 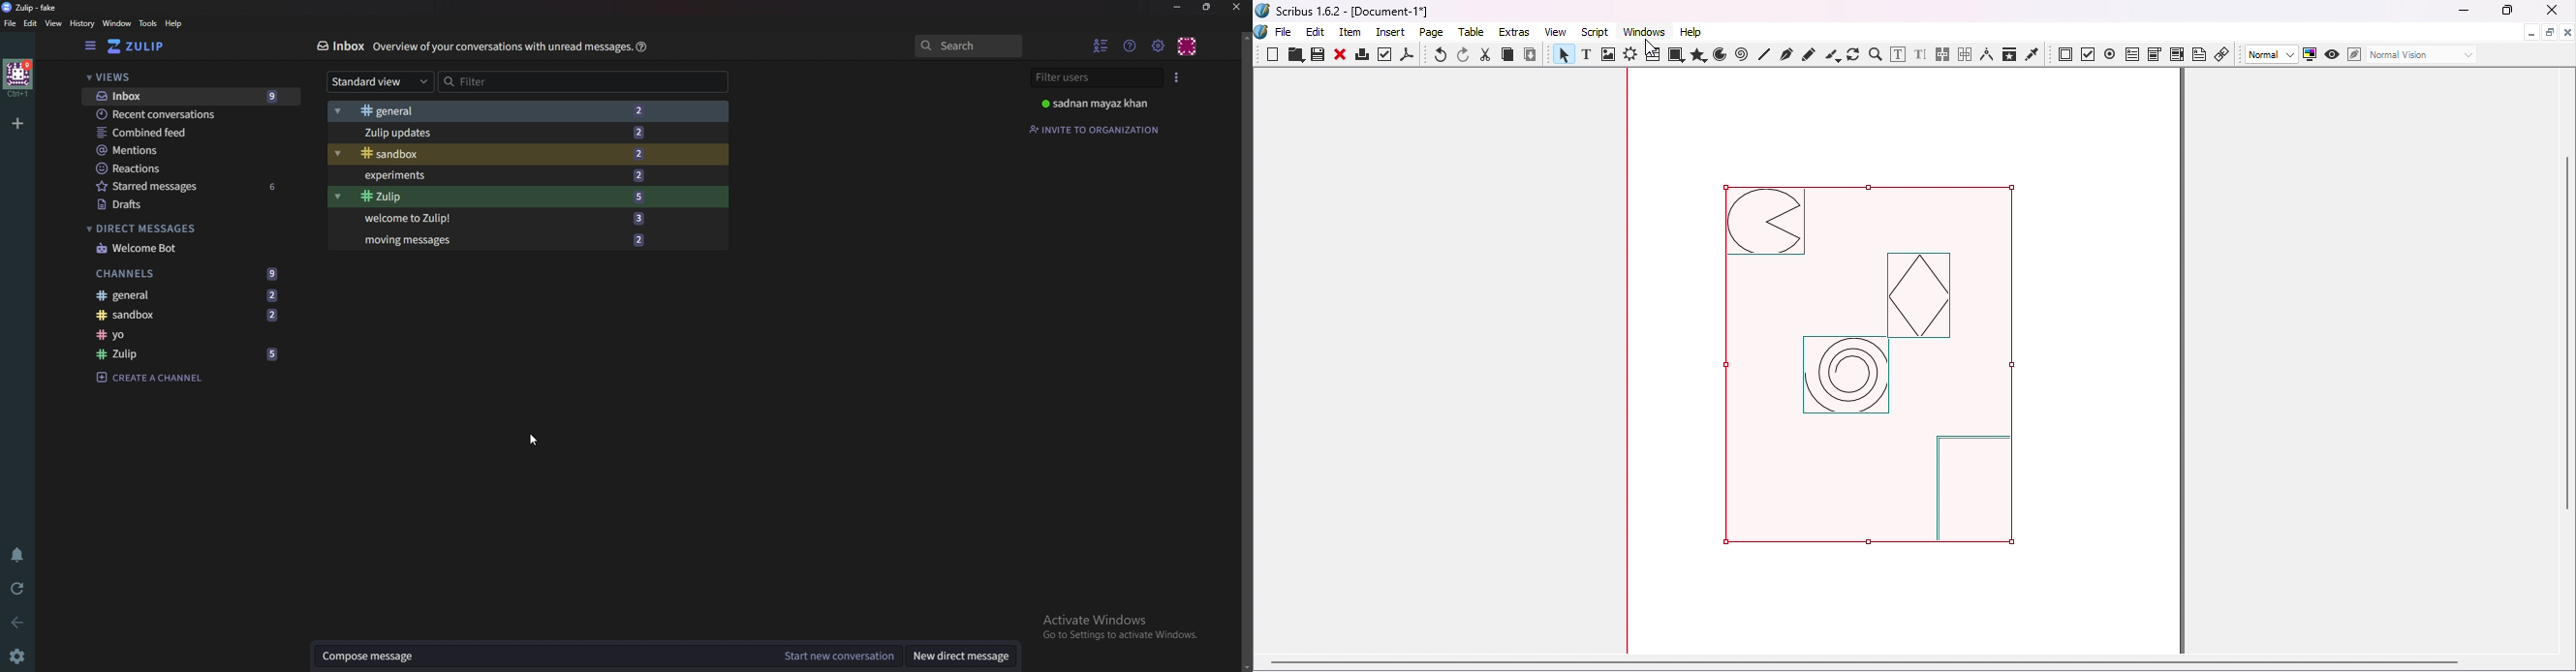 I want to click on Mentions, so click(x=176, y=151).